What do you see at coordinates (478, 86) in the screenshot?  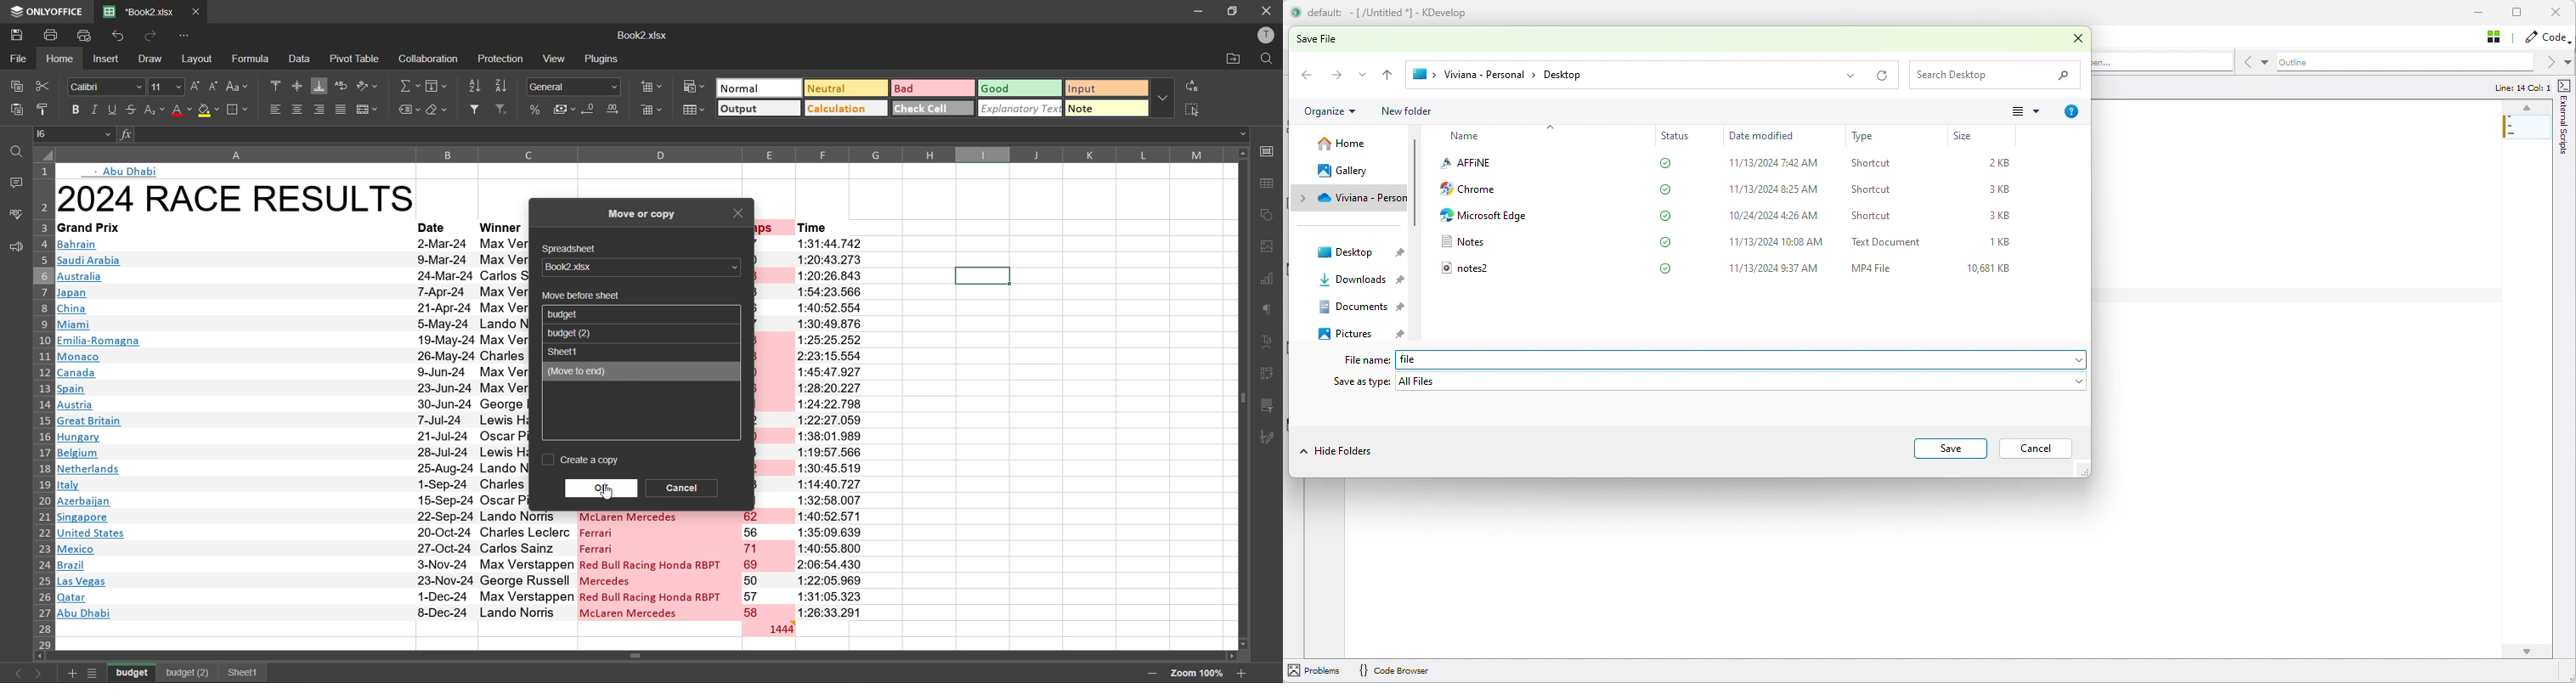 I see `sort ascending` at bounding box center [478, 86].